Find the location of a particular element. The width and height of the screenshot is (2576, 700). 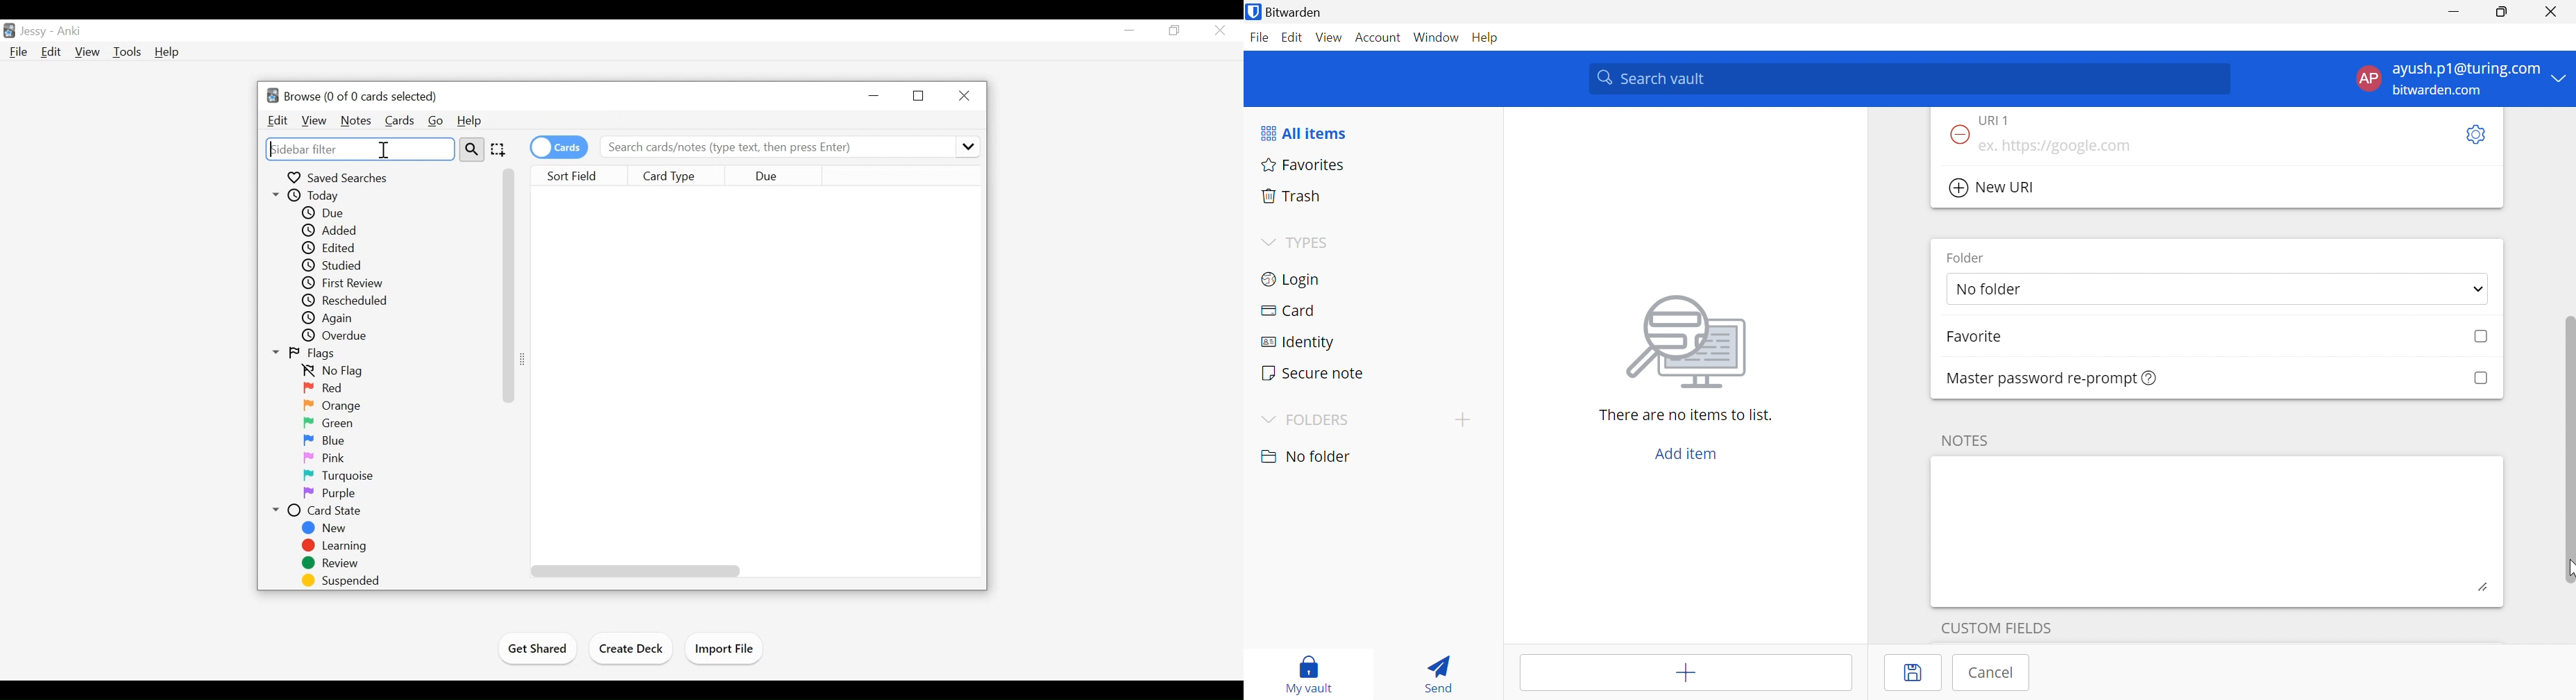

Pink is located at coordinates (326, 458).